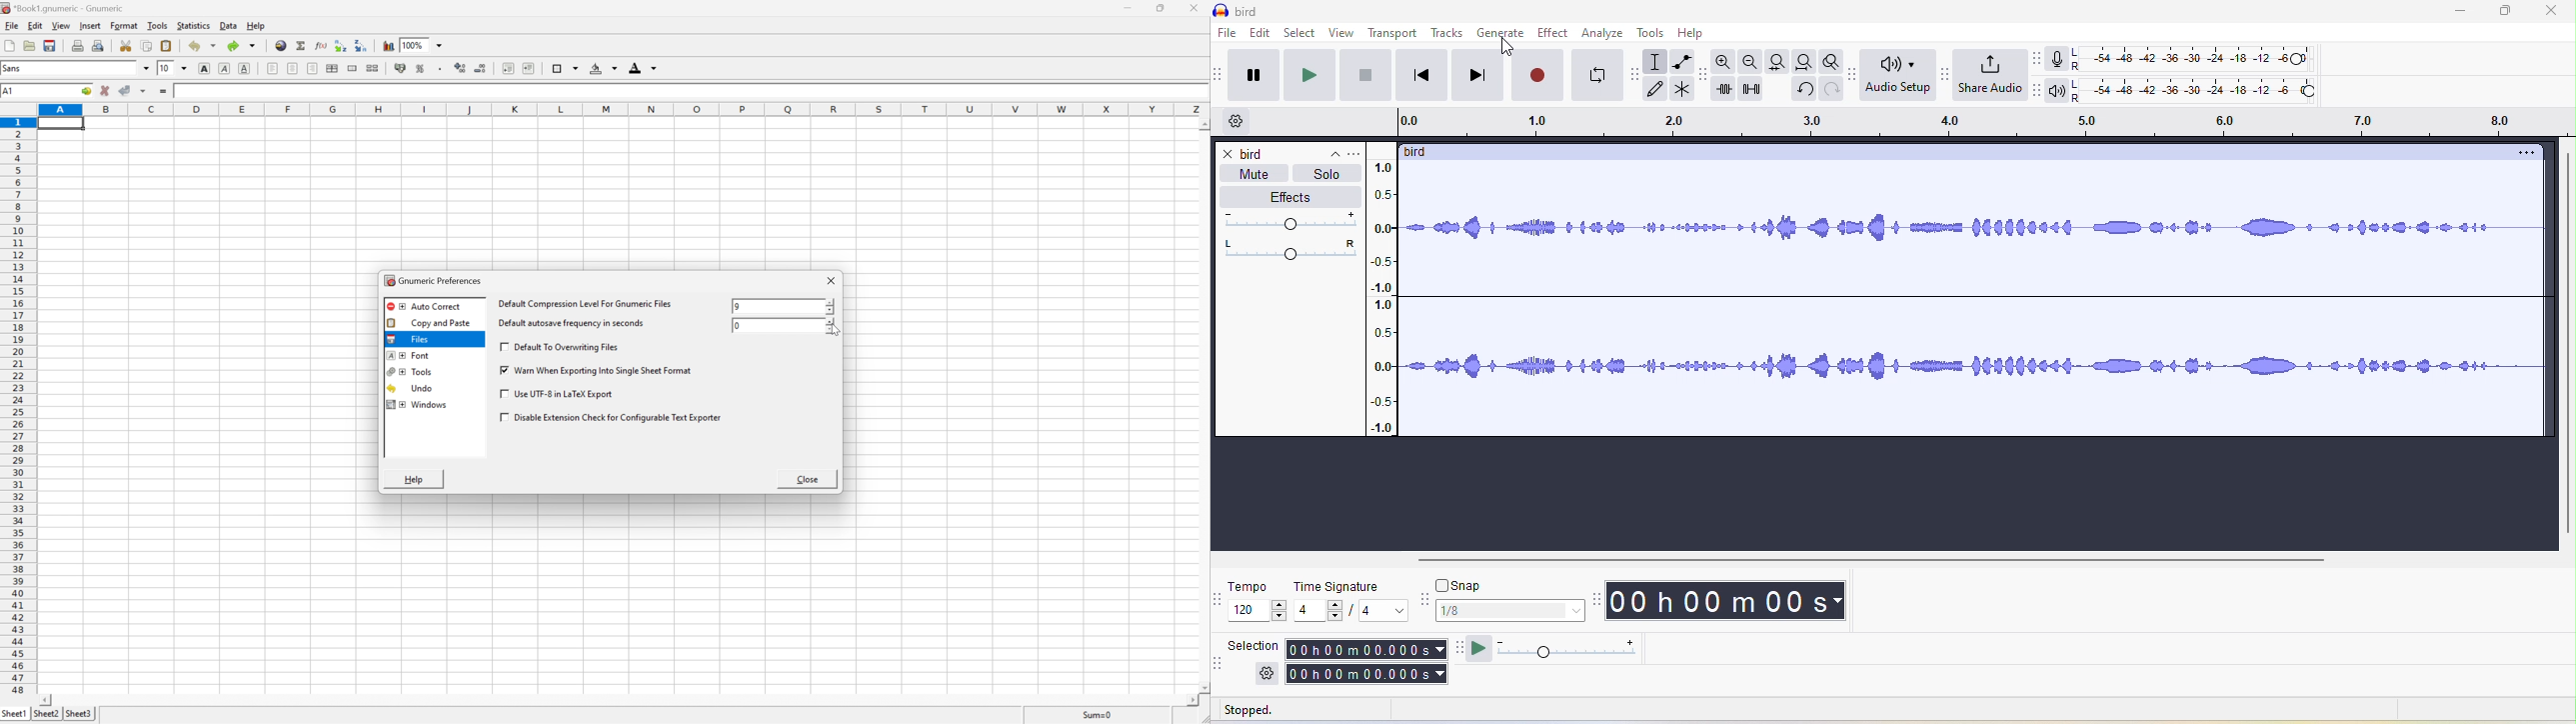 The width and height of the screenshot is (2576, 728). What do you see at coordinates (2460, 13) in the screenshot?
I see `minimize` at bounding box center [2460, 13].